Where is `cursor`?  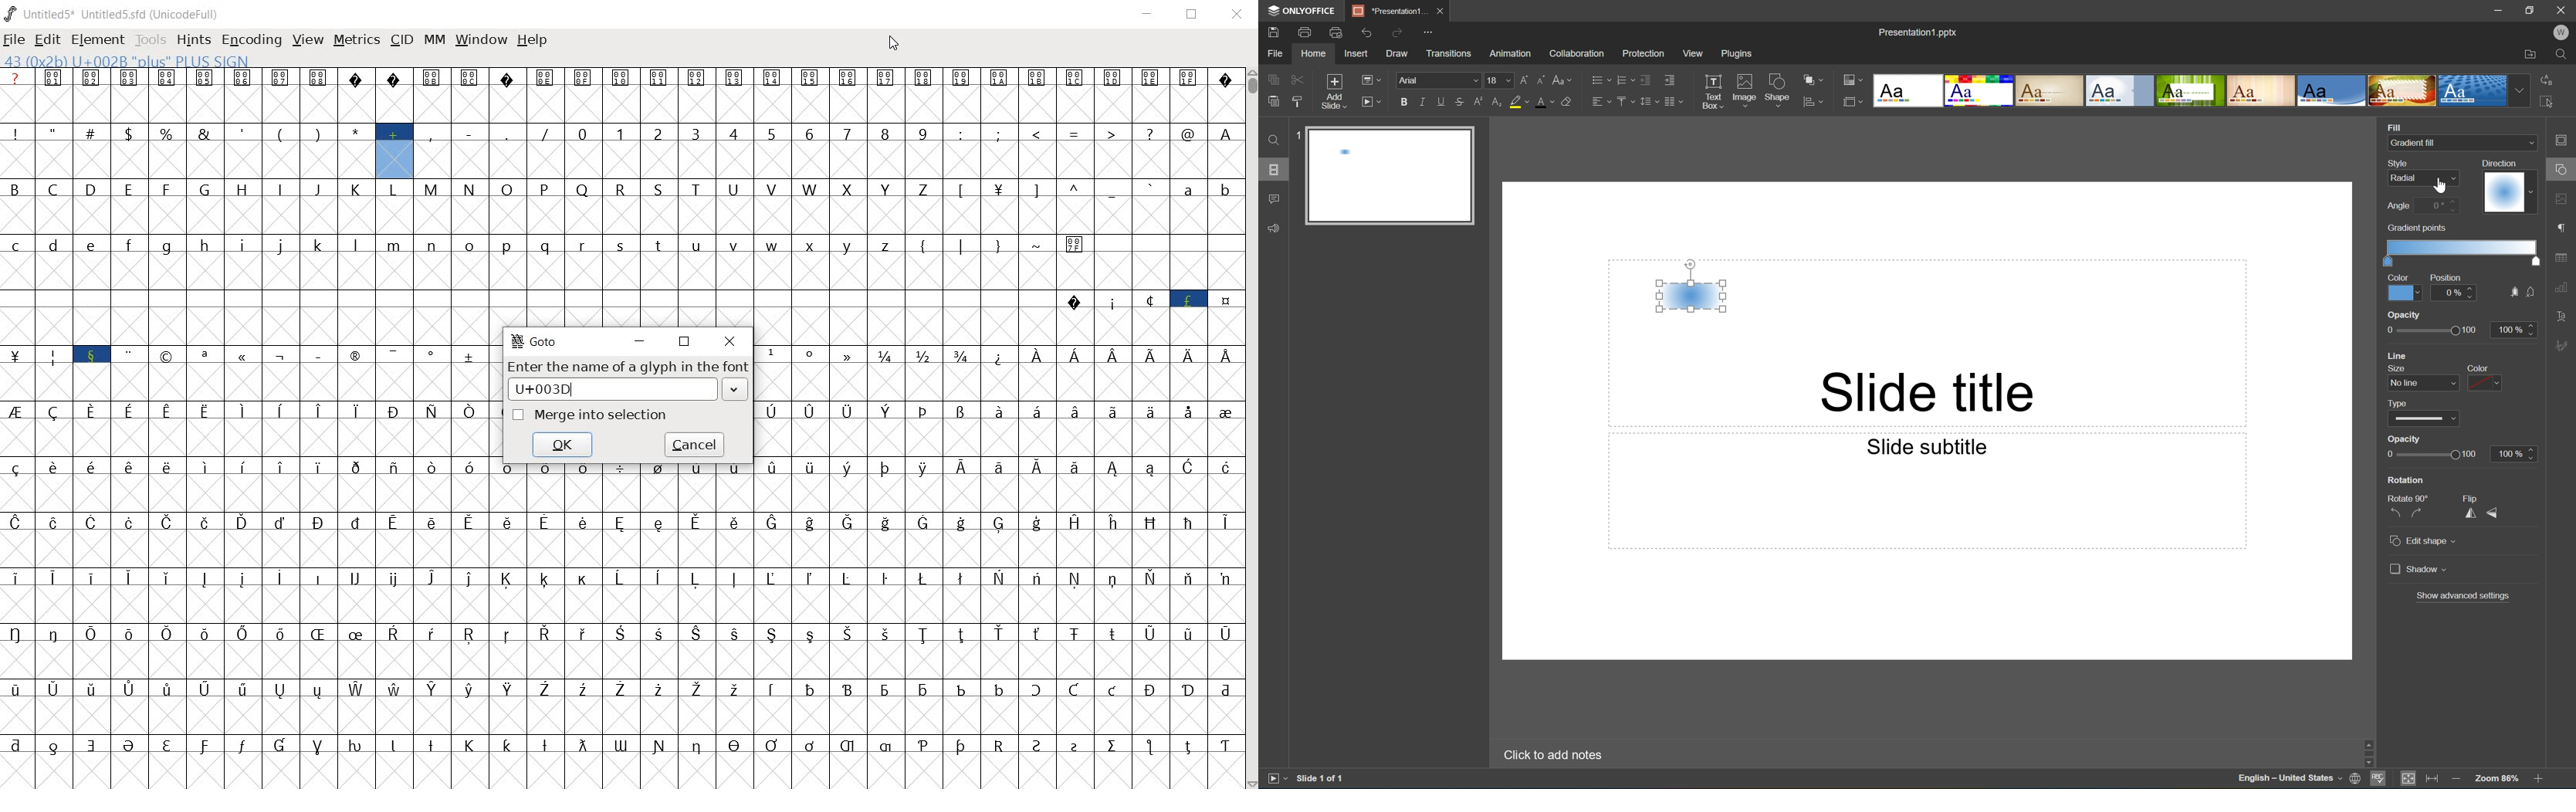 cursor is located at coordinates (893, 45).